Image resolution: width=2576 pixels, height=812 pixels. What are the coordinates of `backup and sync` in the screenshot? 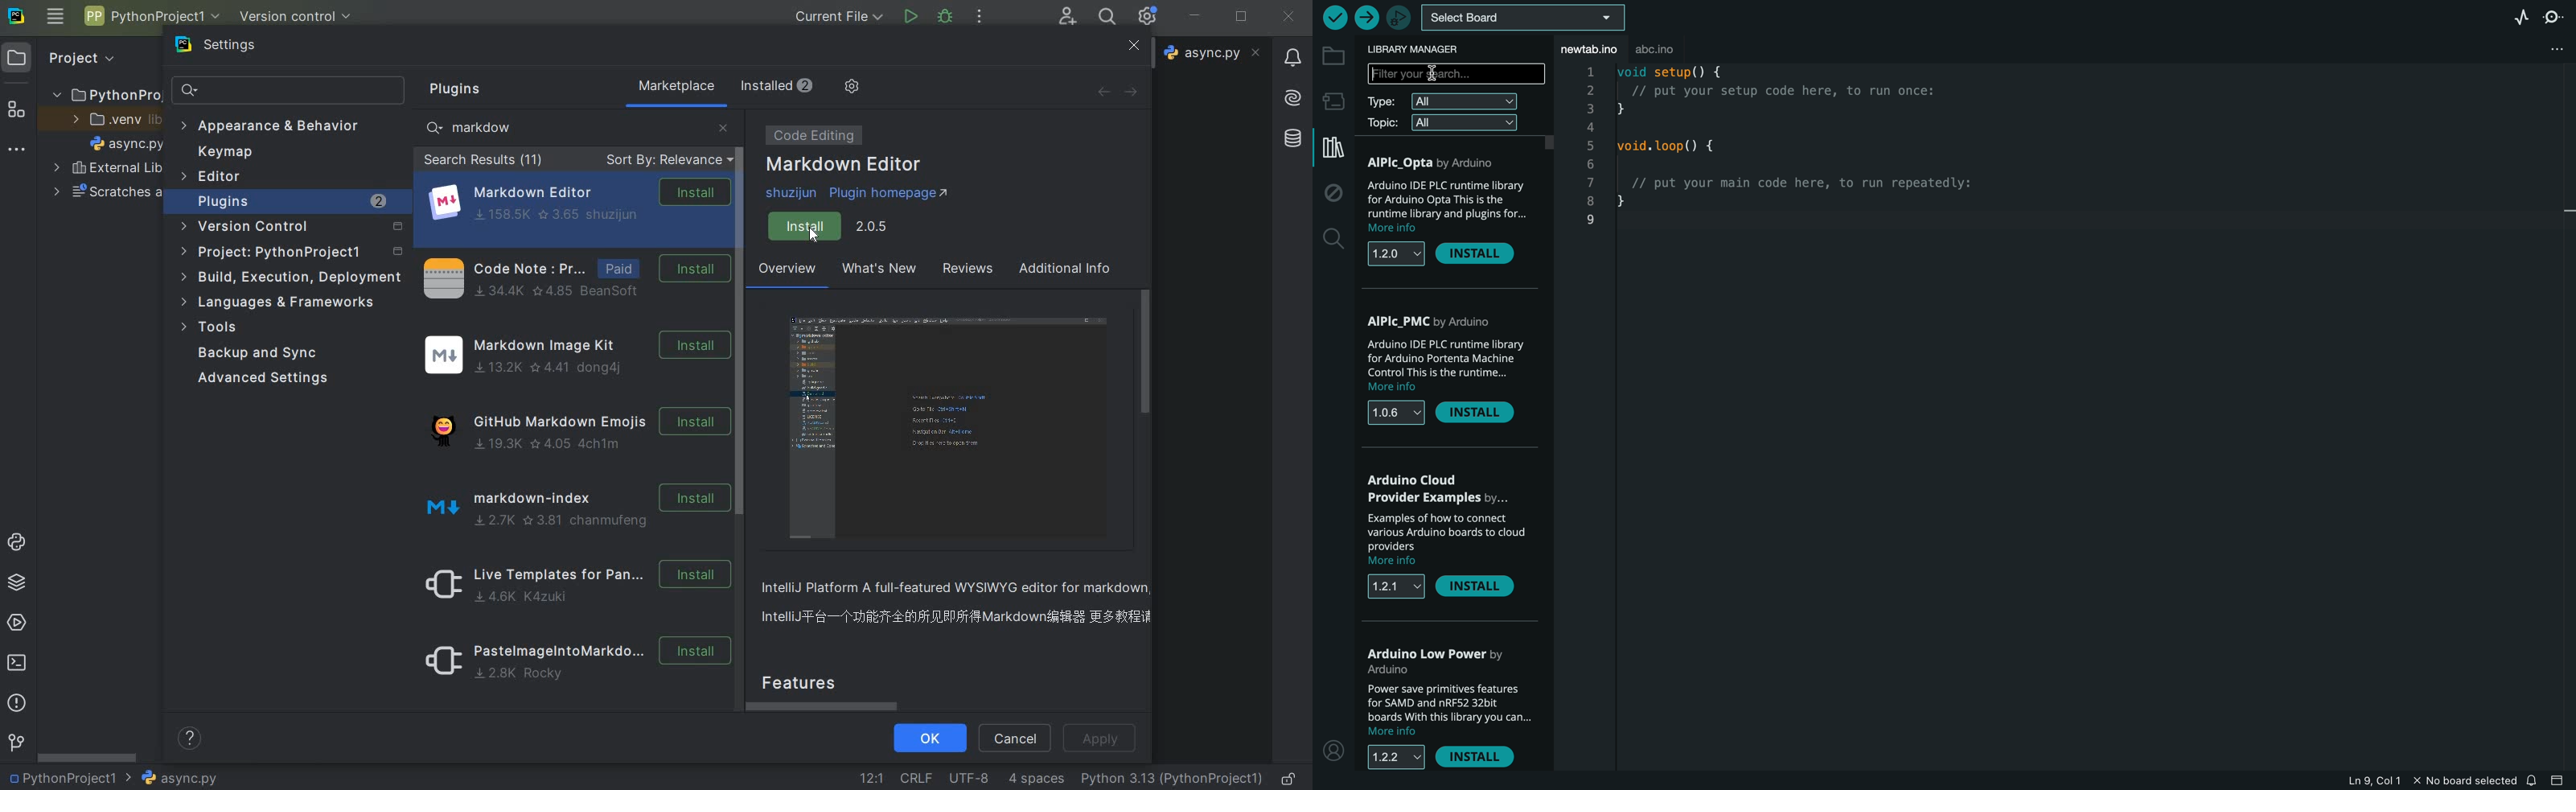 It's located at (269, 354).